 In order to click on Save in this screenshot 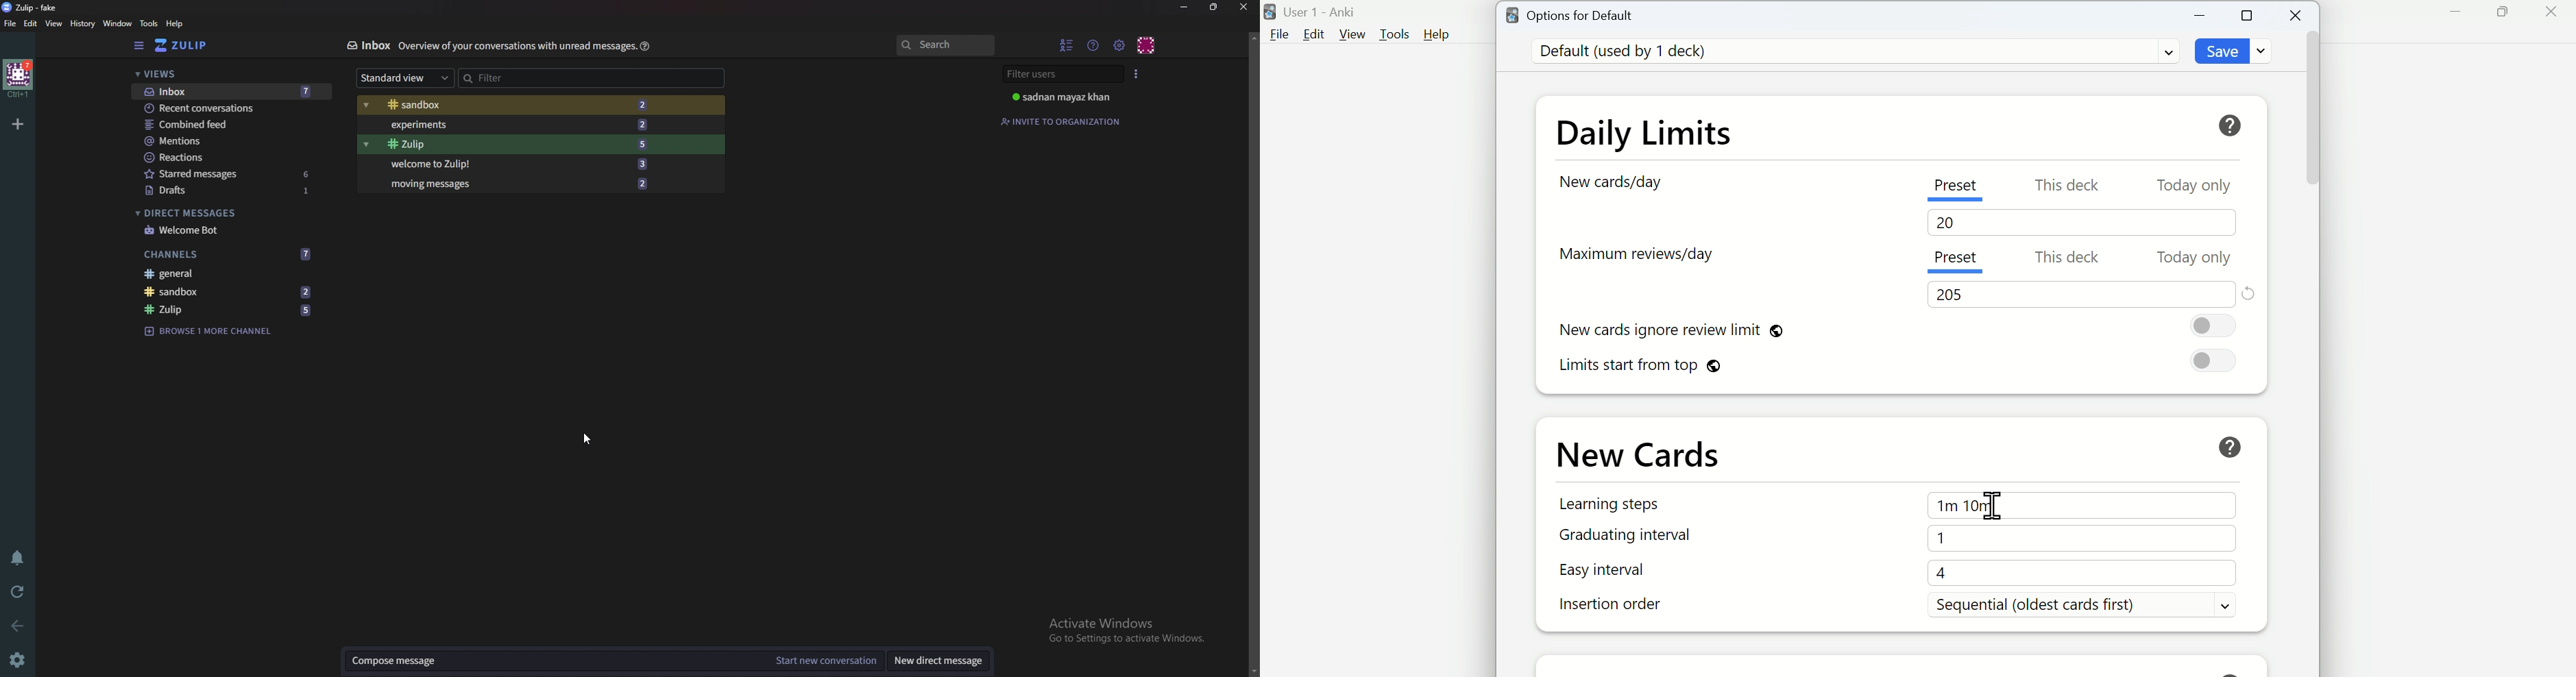, I will do `click(2222, 51)`.